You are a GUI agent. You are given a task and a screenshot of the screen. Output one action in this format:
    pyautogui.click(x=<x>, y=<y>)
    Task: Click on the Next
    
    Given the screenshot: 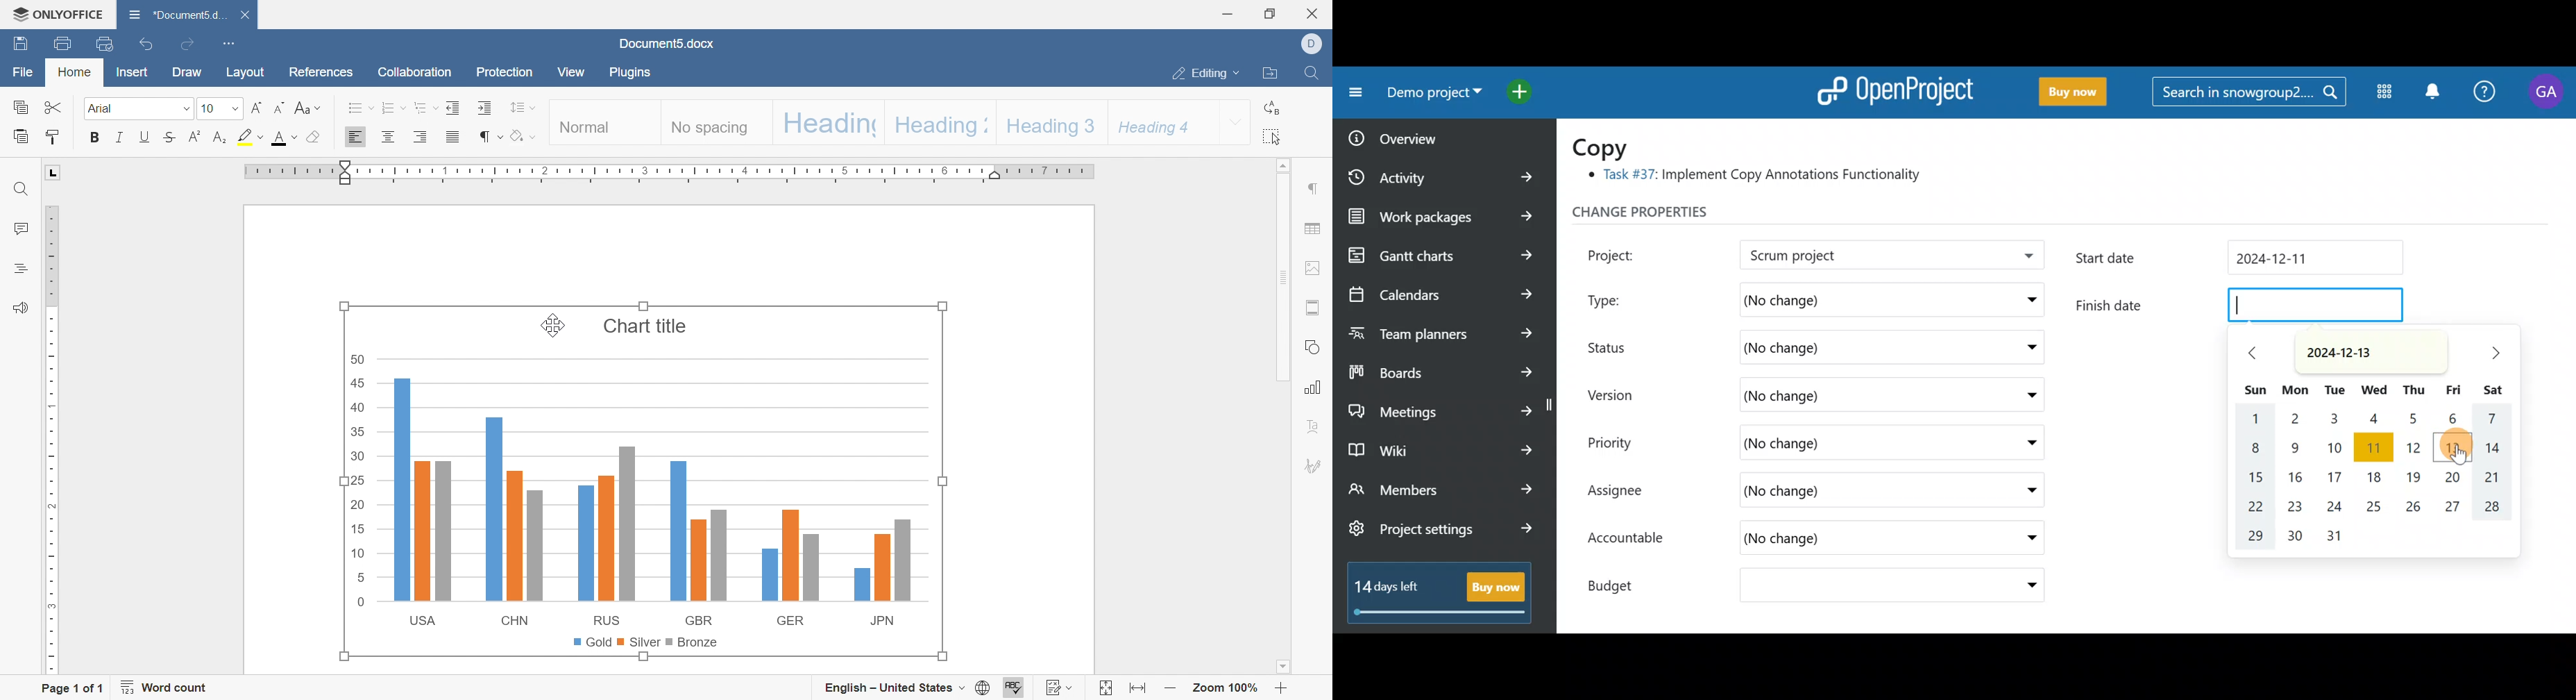 What is the action you would take?
    pyautogui.click(x=2487, y=353)
    